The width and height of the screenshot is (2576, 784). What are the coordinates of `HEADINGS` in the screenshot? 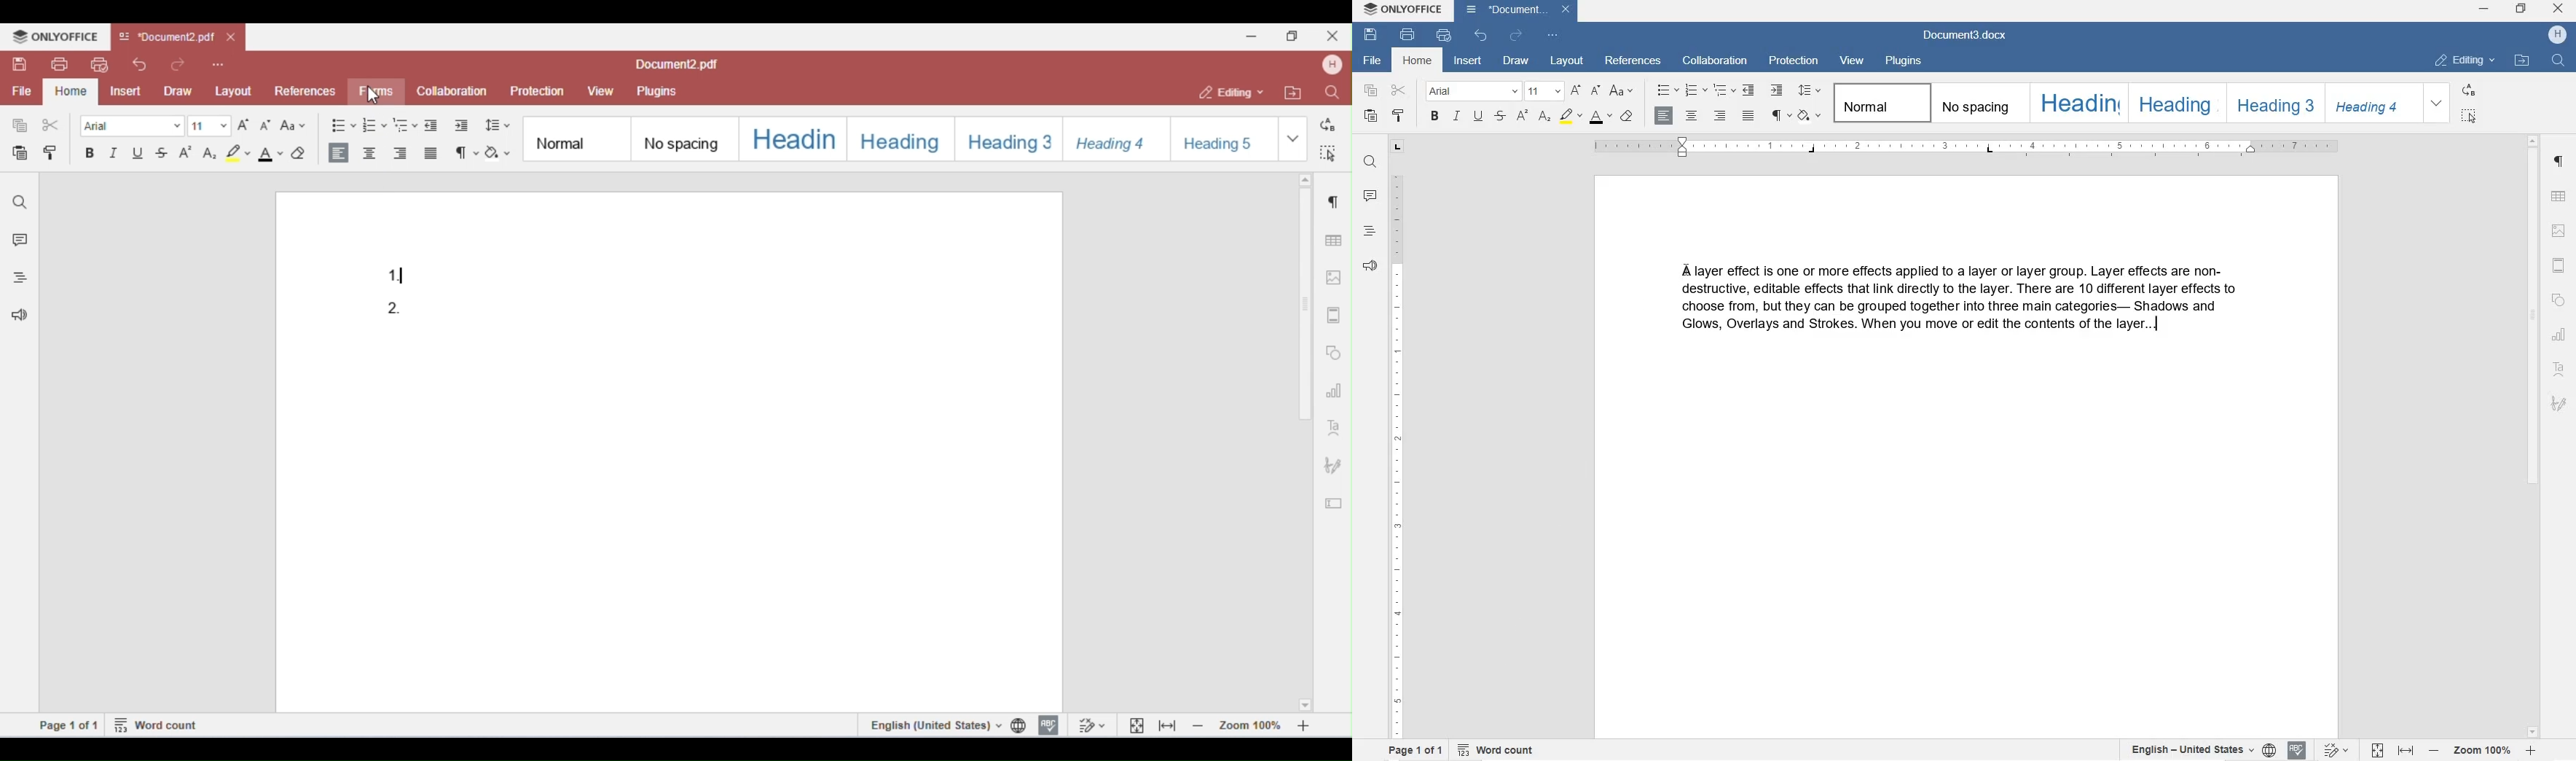 It's located at (1370, 232).